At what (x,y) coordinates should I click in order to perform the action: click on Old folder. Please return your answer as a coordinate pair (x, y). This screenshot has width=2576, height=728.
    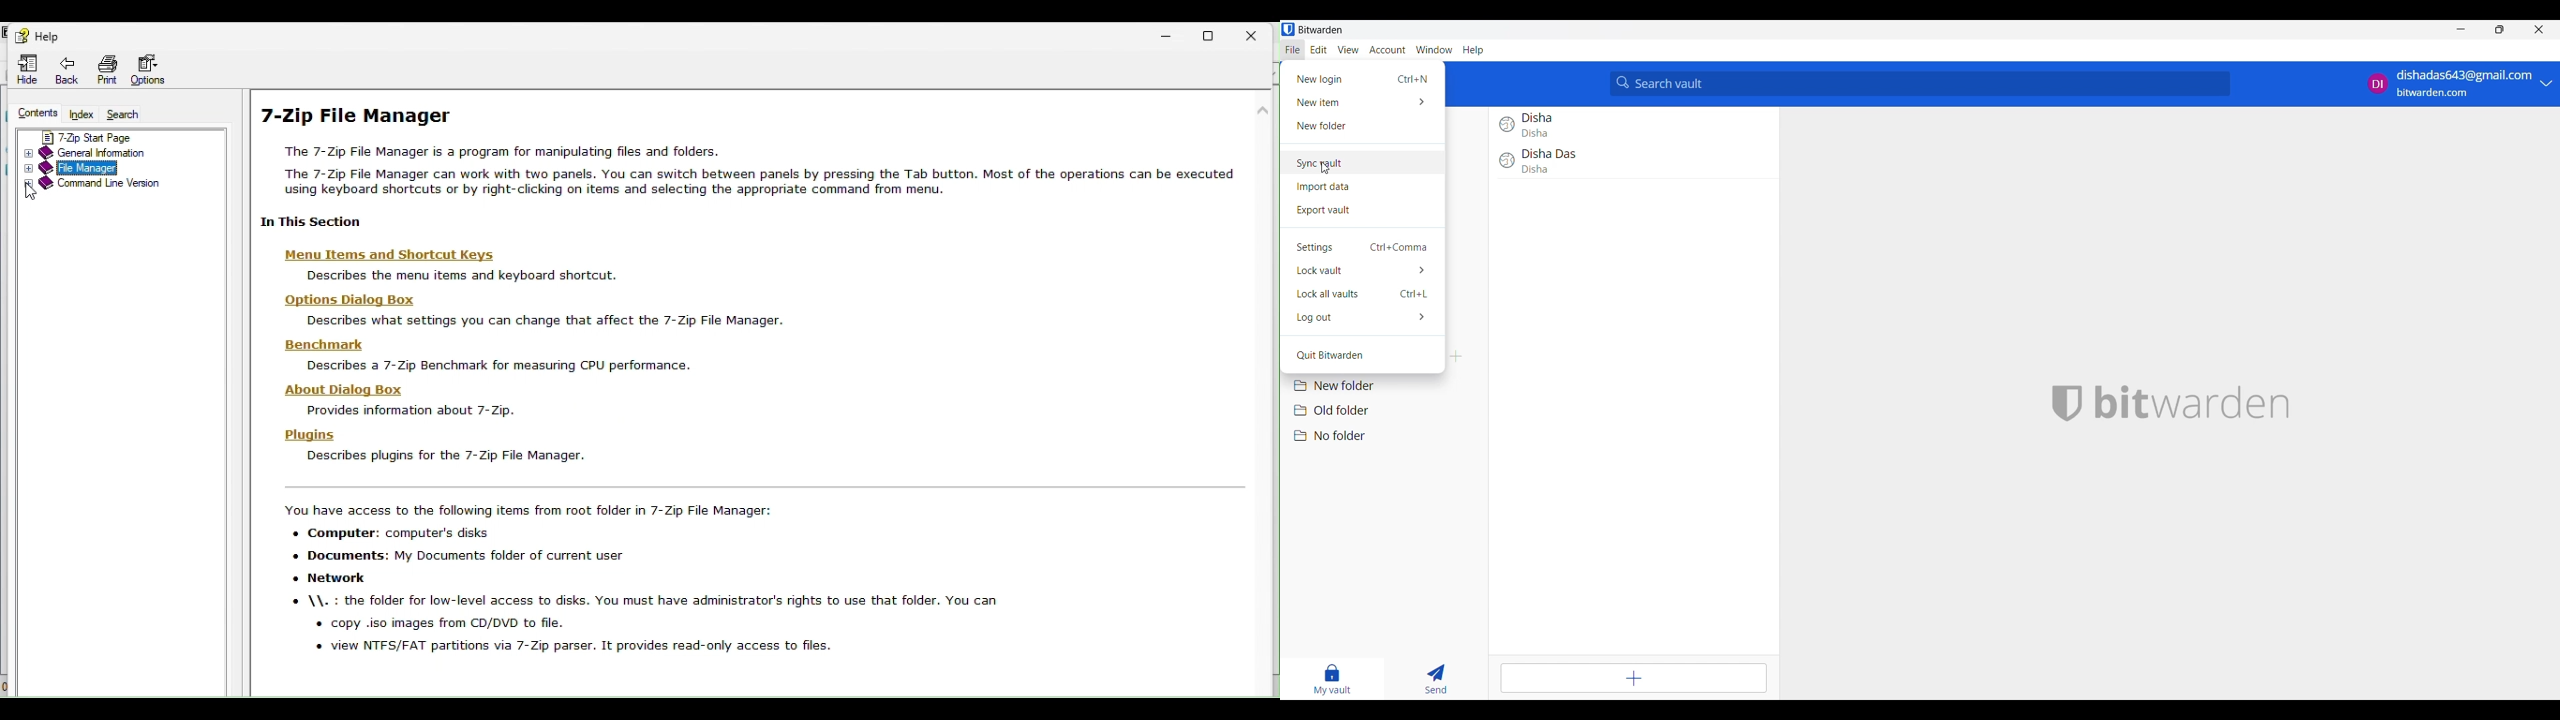
    Looking at the image, I should click on (1387, 410).